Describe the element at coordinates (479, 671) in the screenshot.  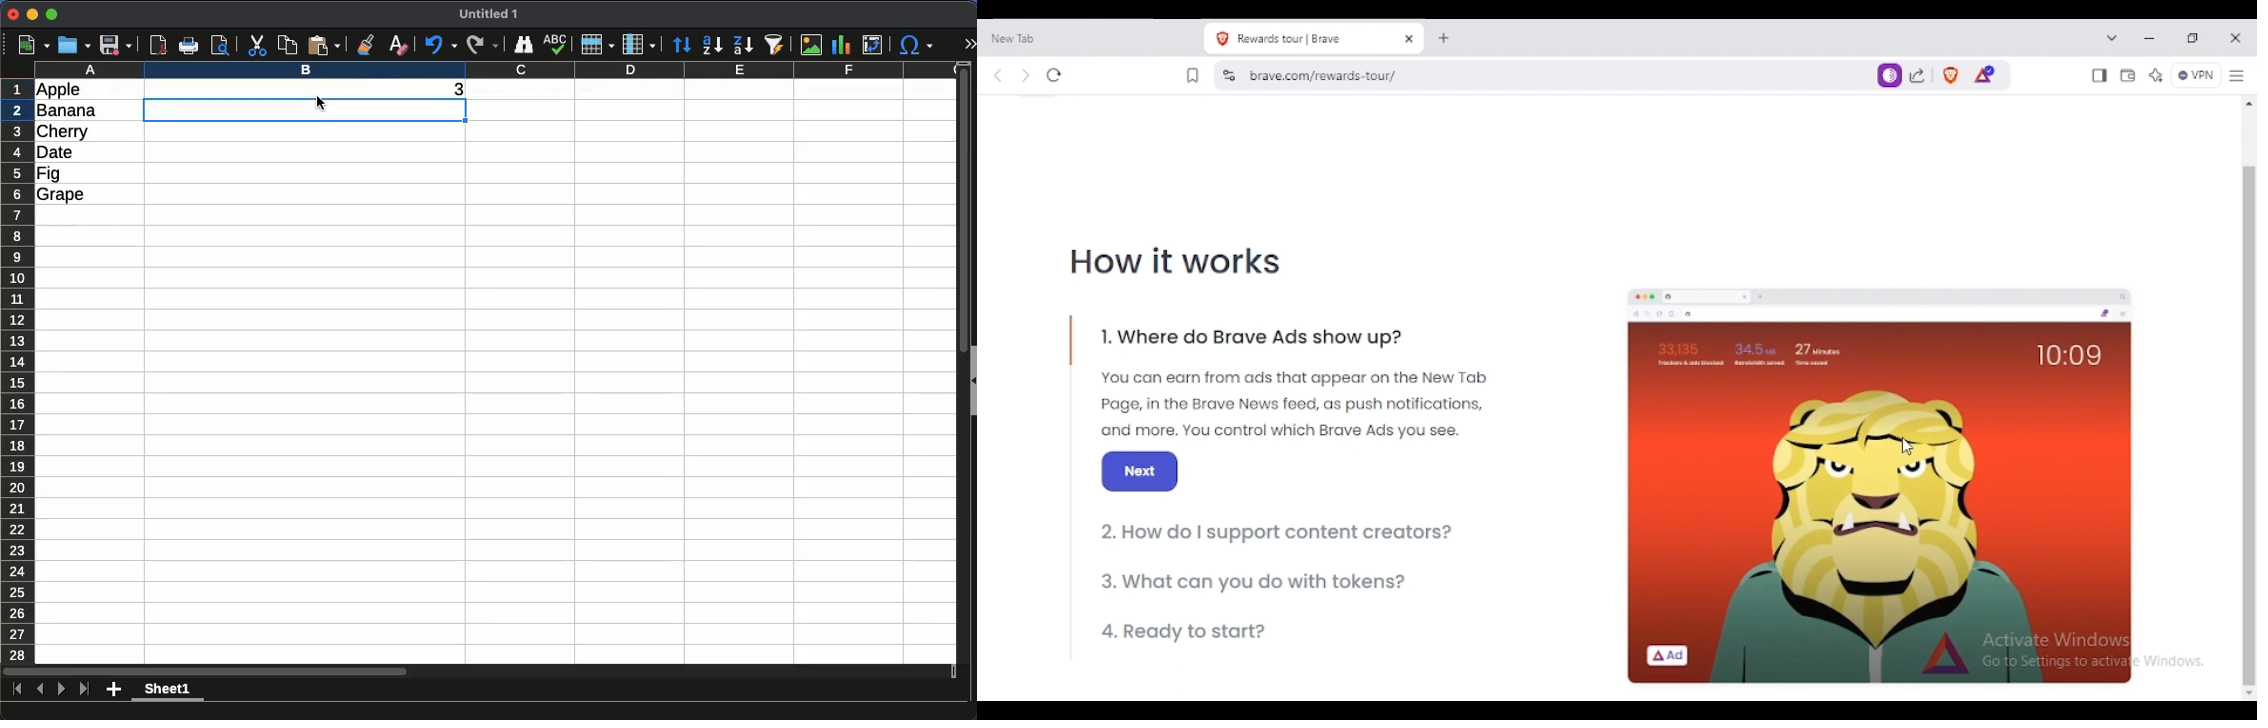
I see `scroll` at that location.